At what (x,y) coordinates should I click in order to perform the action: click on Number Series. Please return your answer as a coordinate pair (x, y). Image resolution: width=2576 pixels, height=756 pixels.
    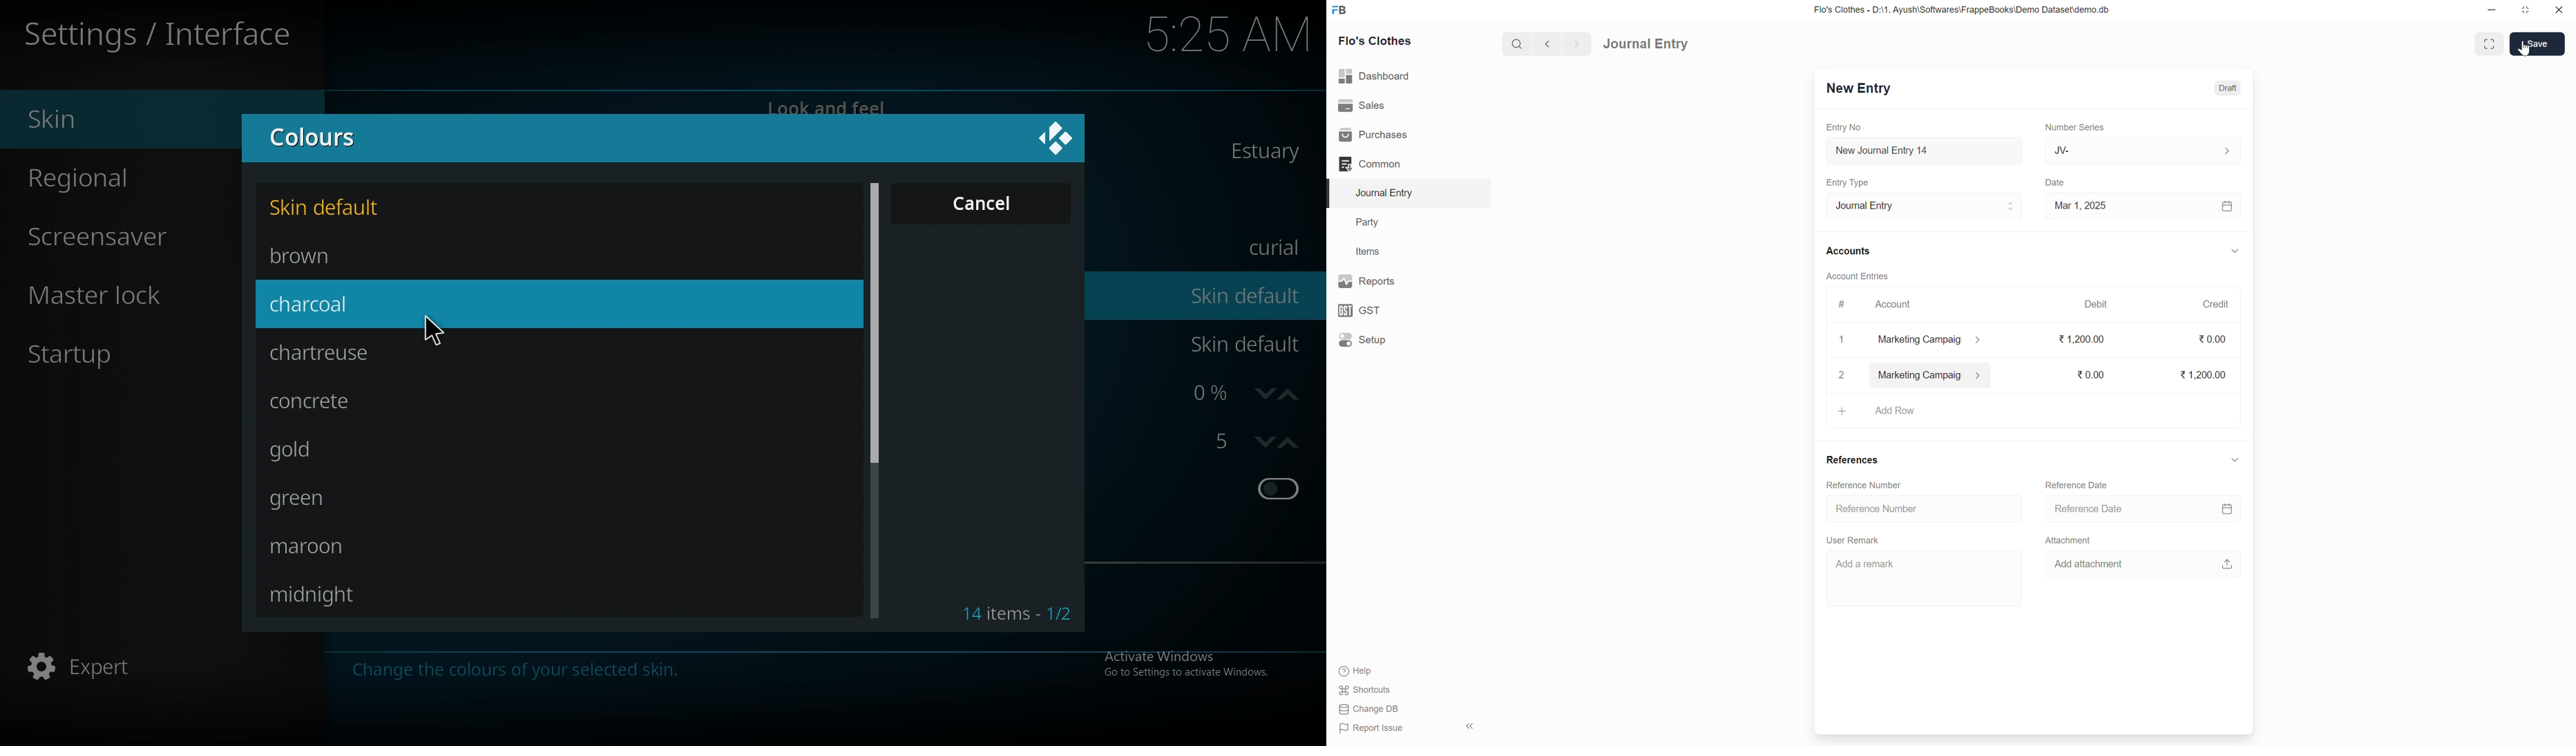
    Looking at the image, I should click on (2075, 126).